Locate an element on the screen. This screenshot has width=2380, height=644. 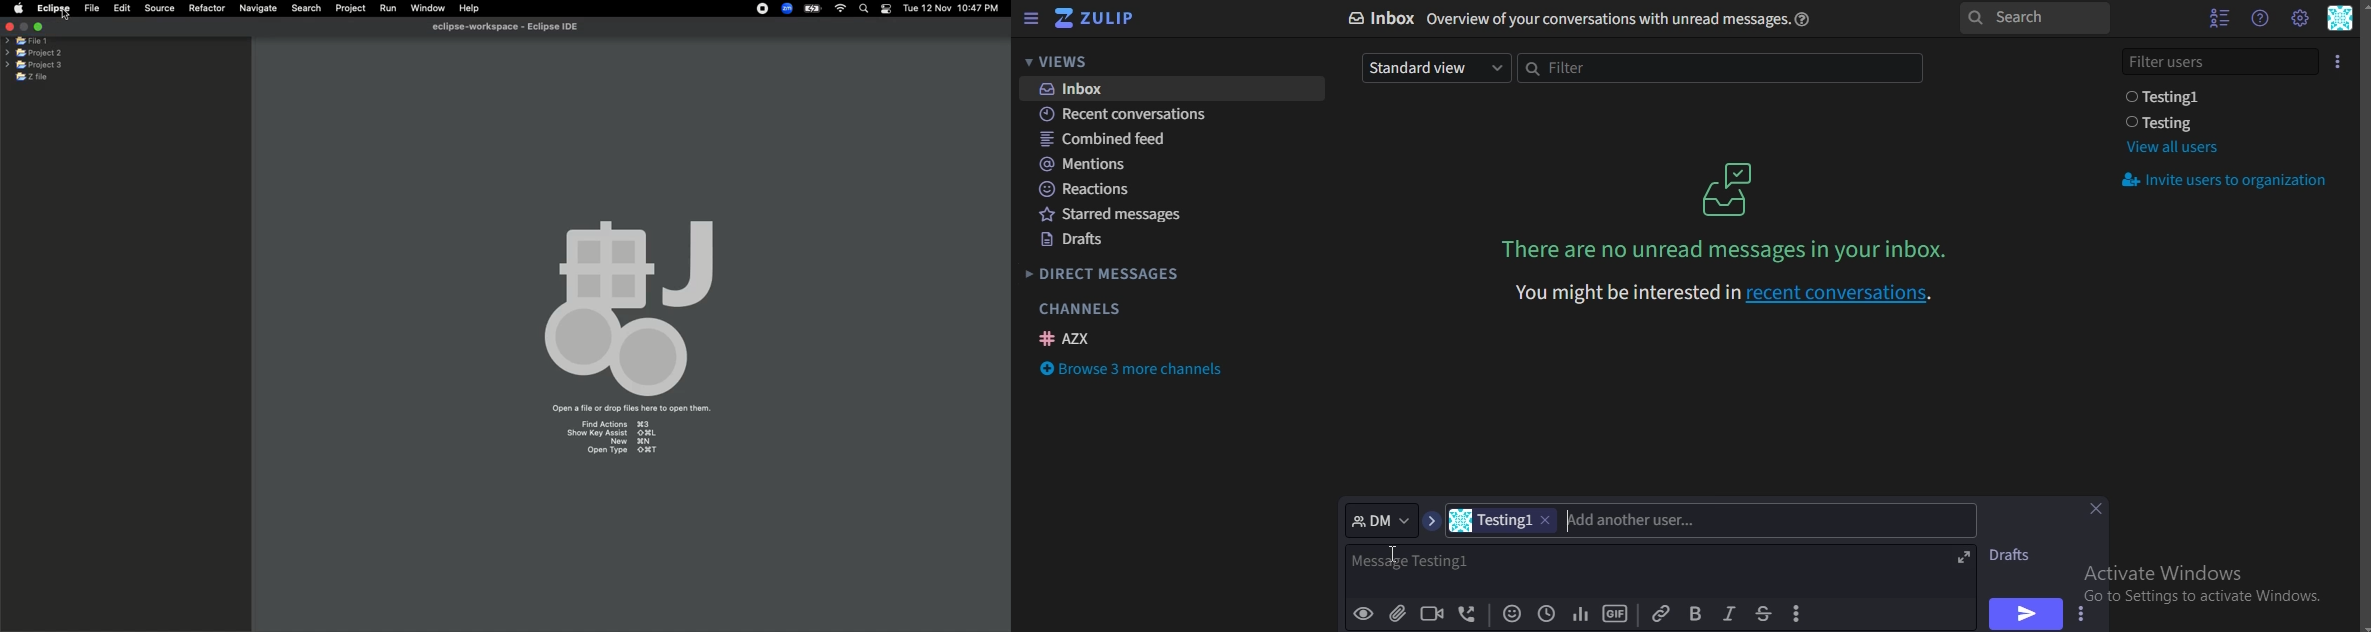
Project 2 is located at coordinates (32, 53).